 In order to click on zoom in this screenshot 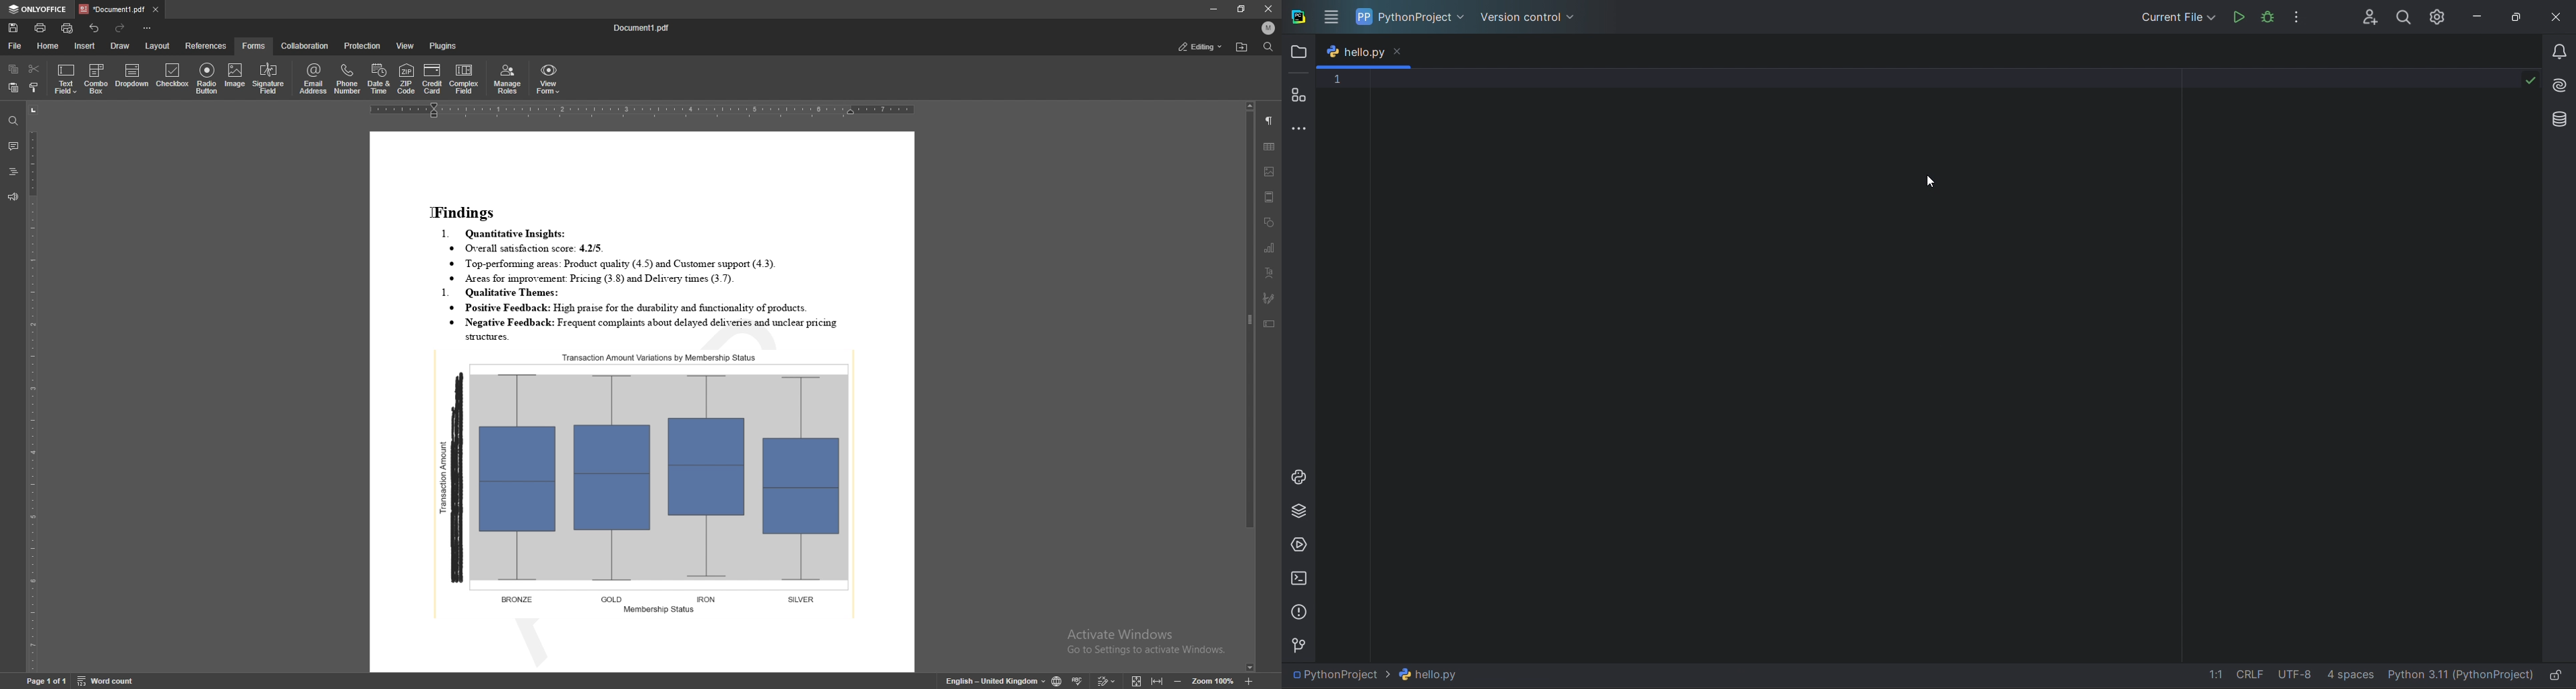, I will do `click(1212, 682)`.